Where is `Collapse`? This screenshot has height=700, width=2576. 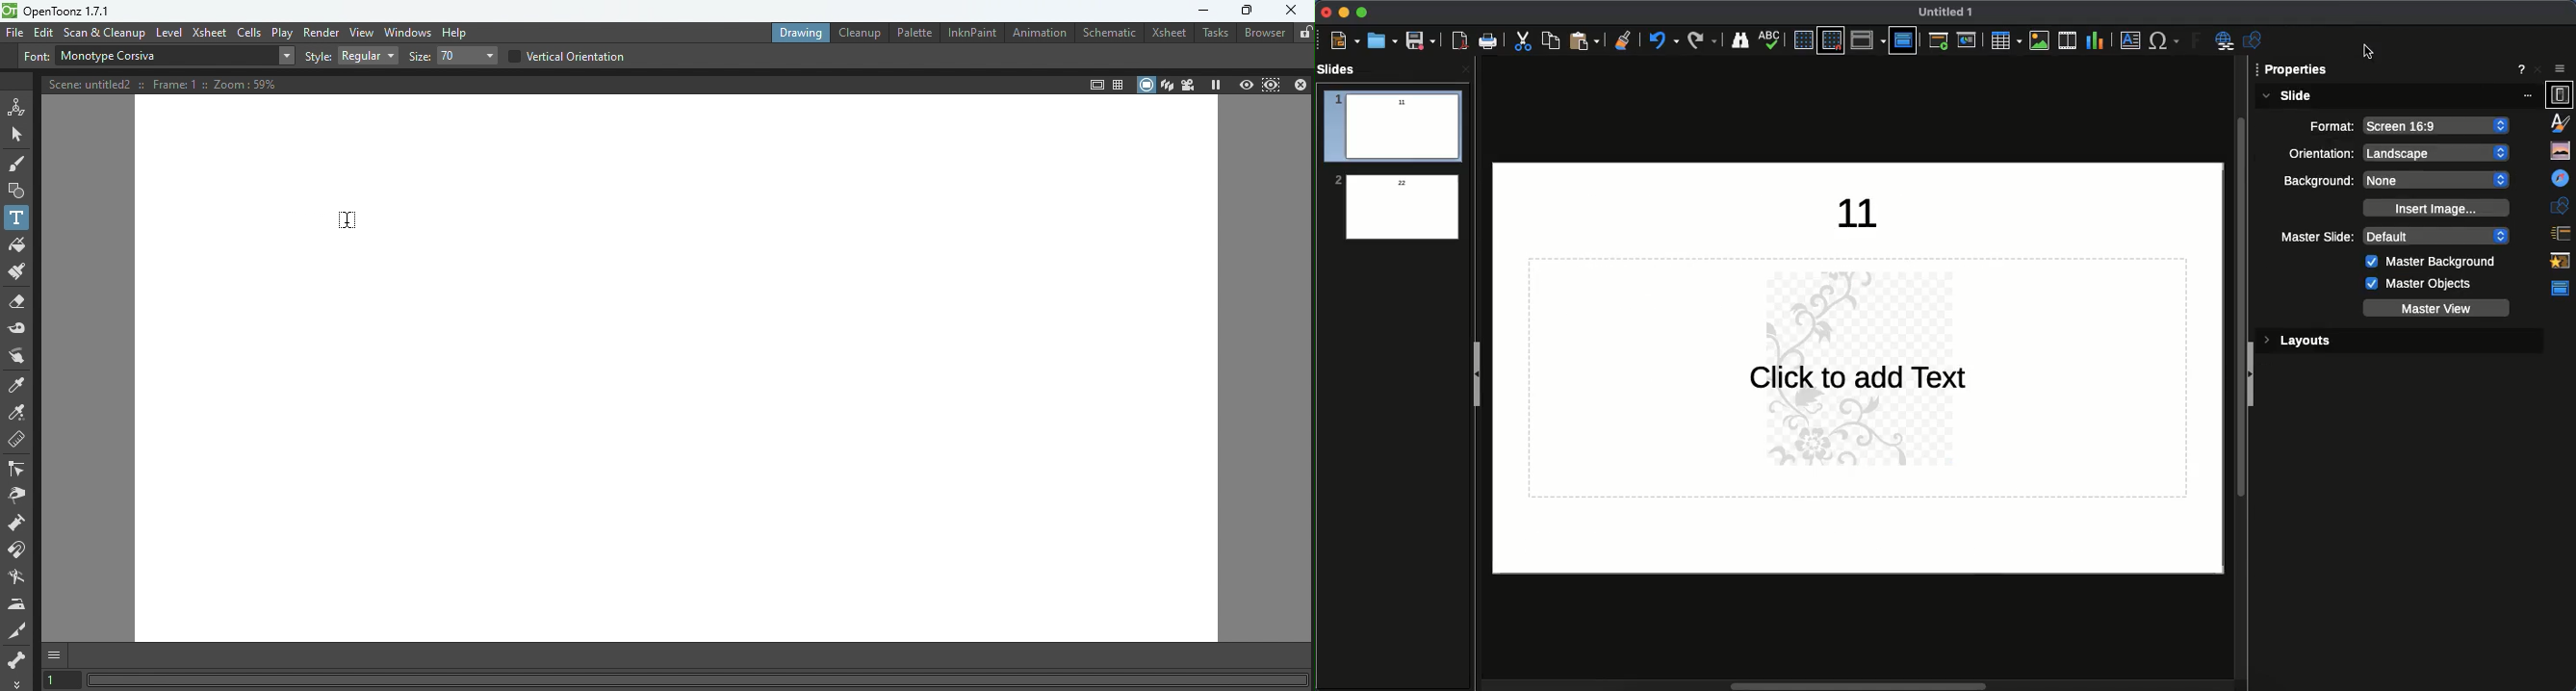 Collapse is located at coordinates (1481, 376).